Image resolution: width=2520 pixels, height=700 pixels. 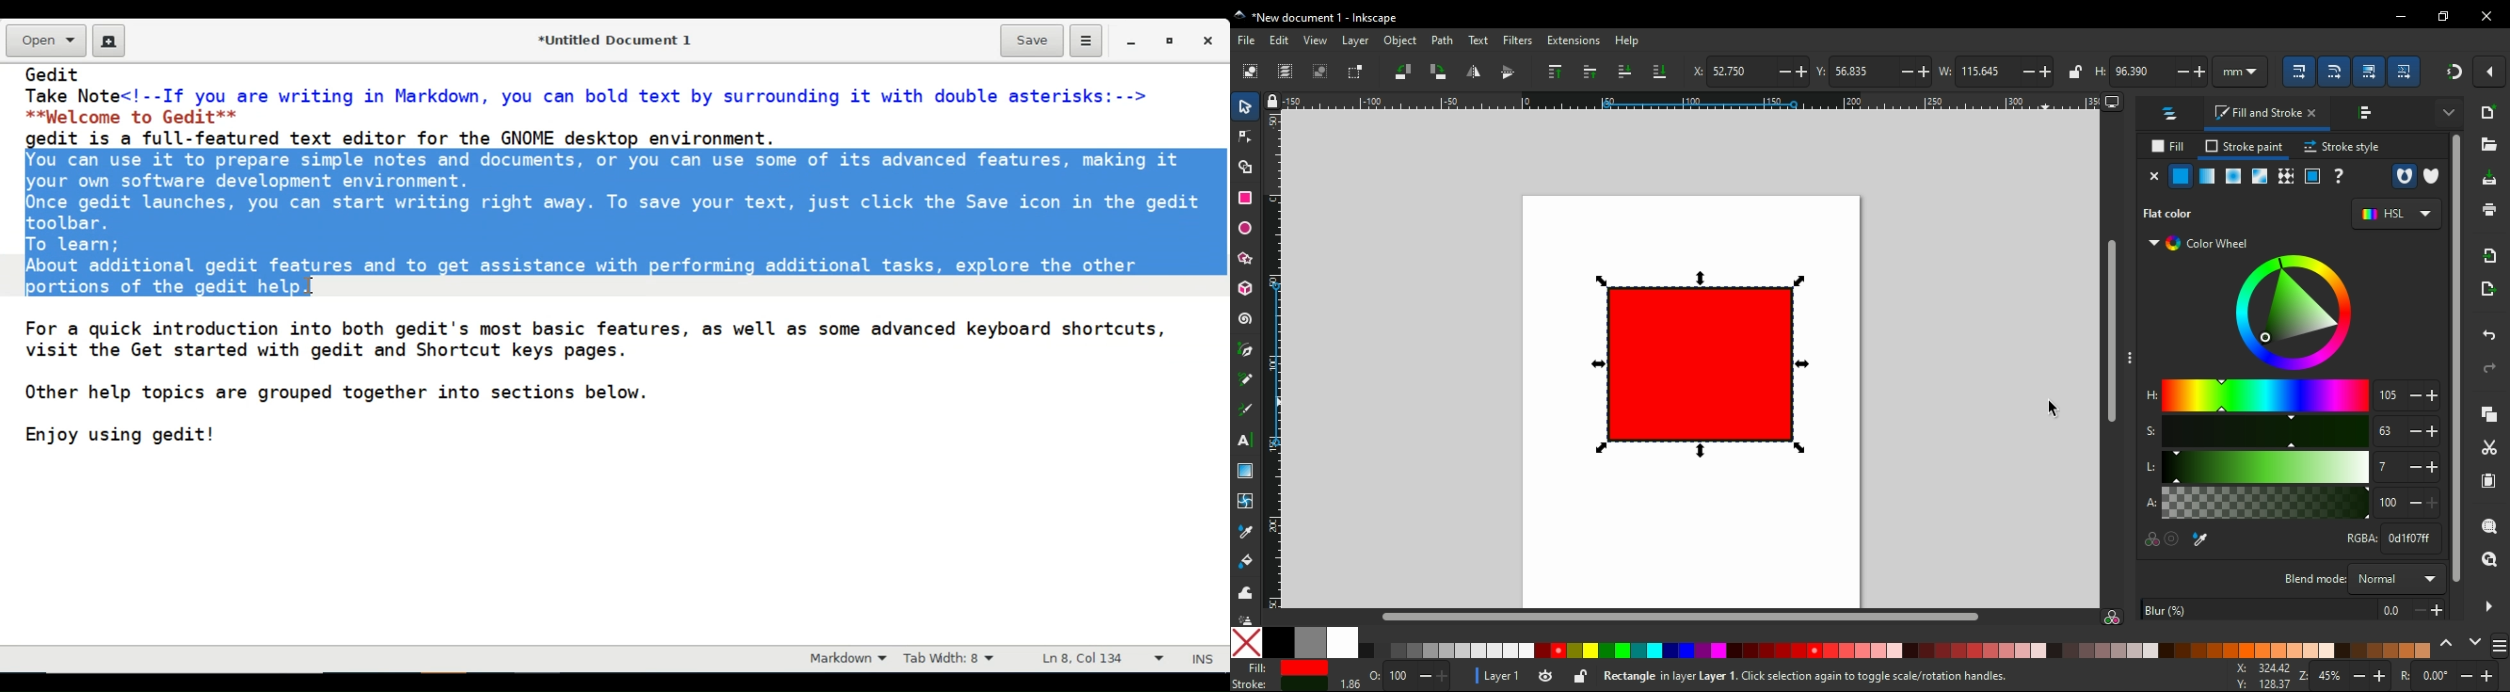 What do you see at coordinates (2429, 609) in the screenshot?
I see `increase/decrease` at bounding box center [2429, 609].